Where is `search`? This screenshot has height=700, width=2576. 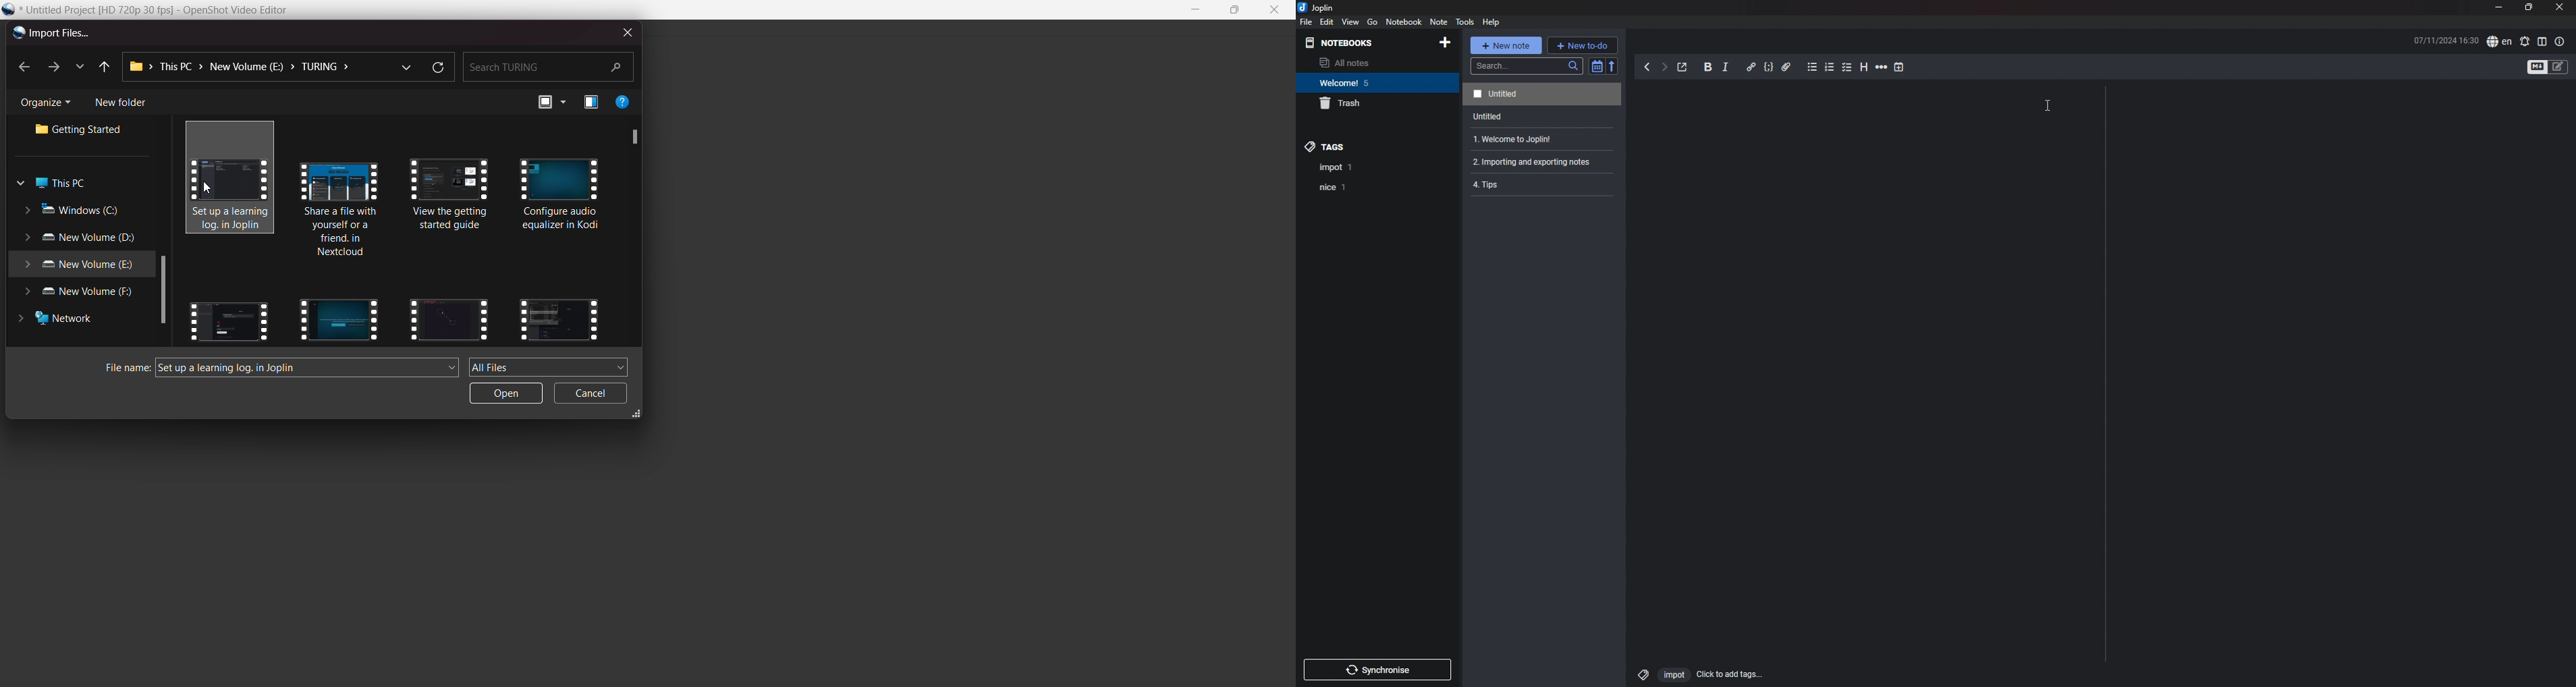 search is located at coordinates (547, 65).